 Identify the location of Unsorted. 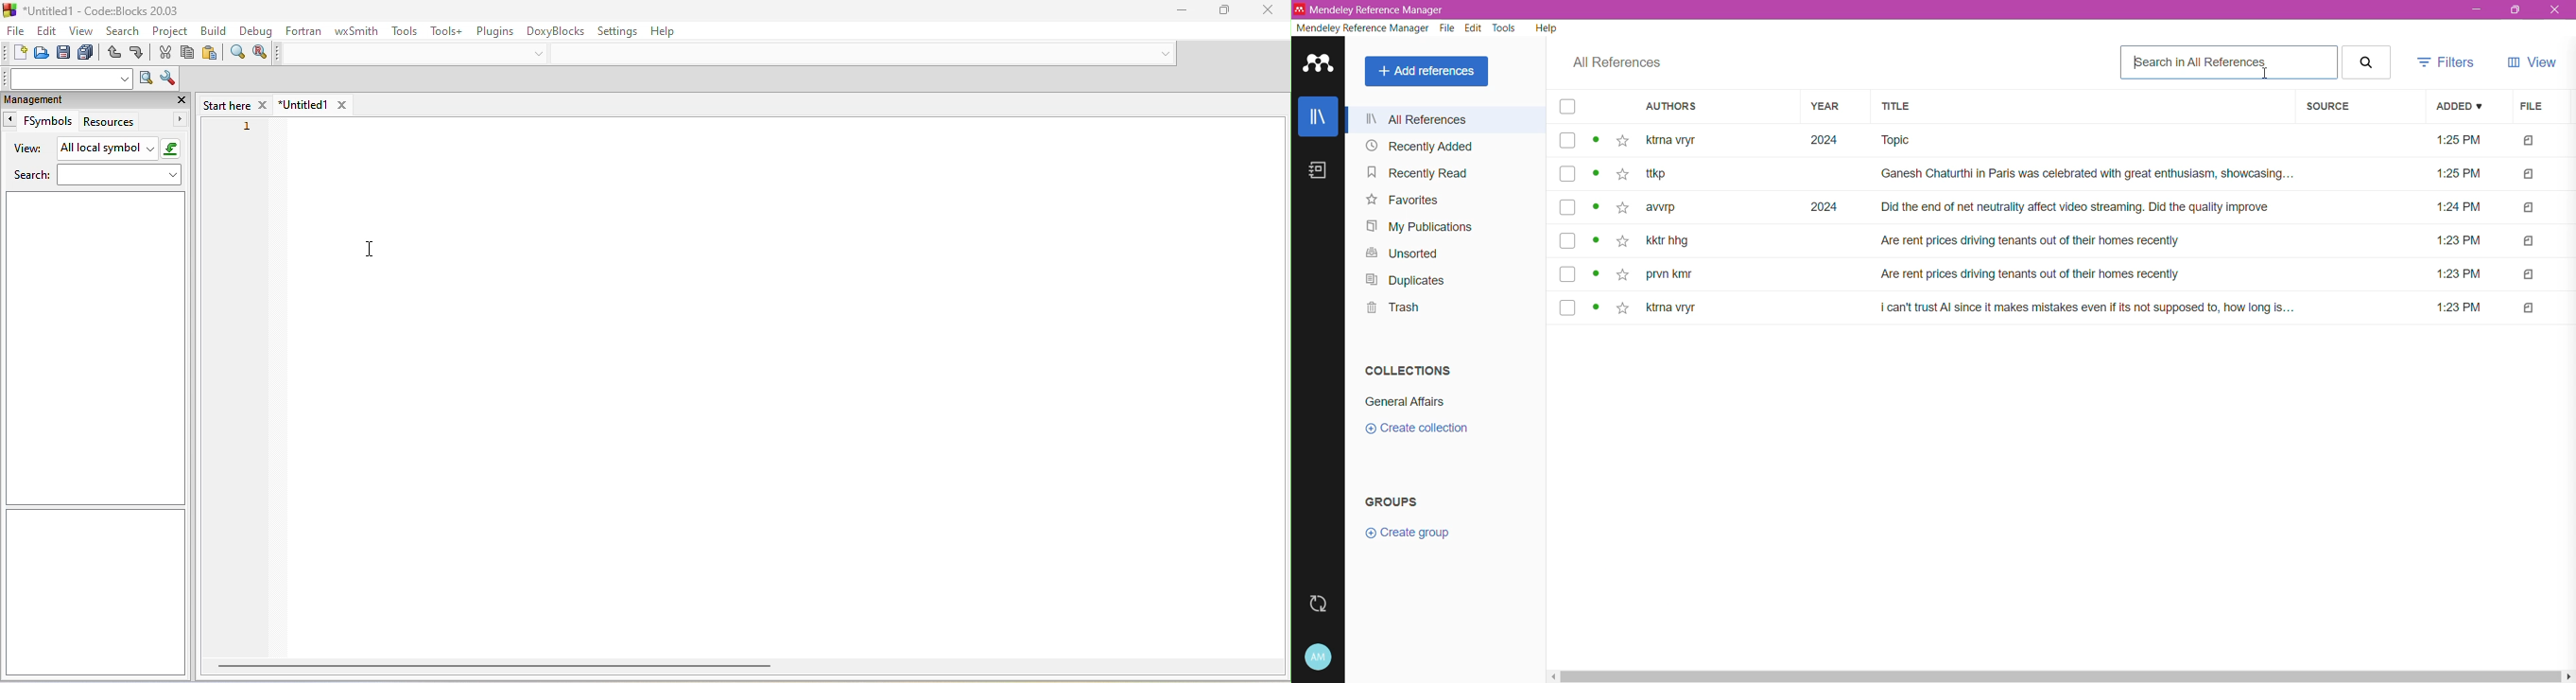
(1398, 254).